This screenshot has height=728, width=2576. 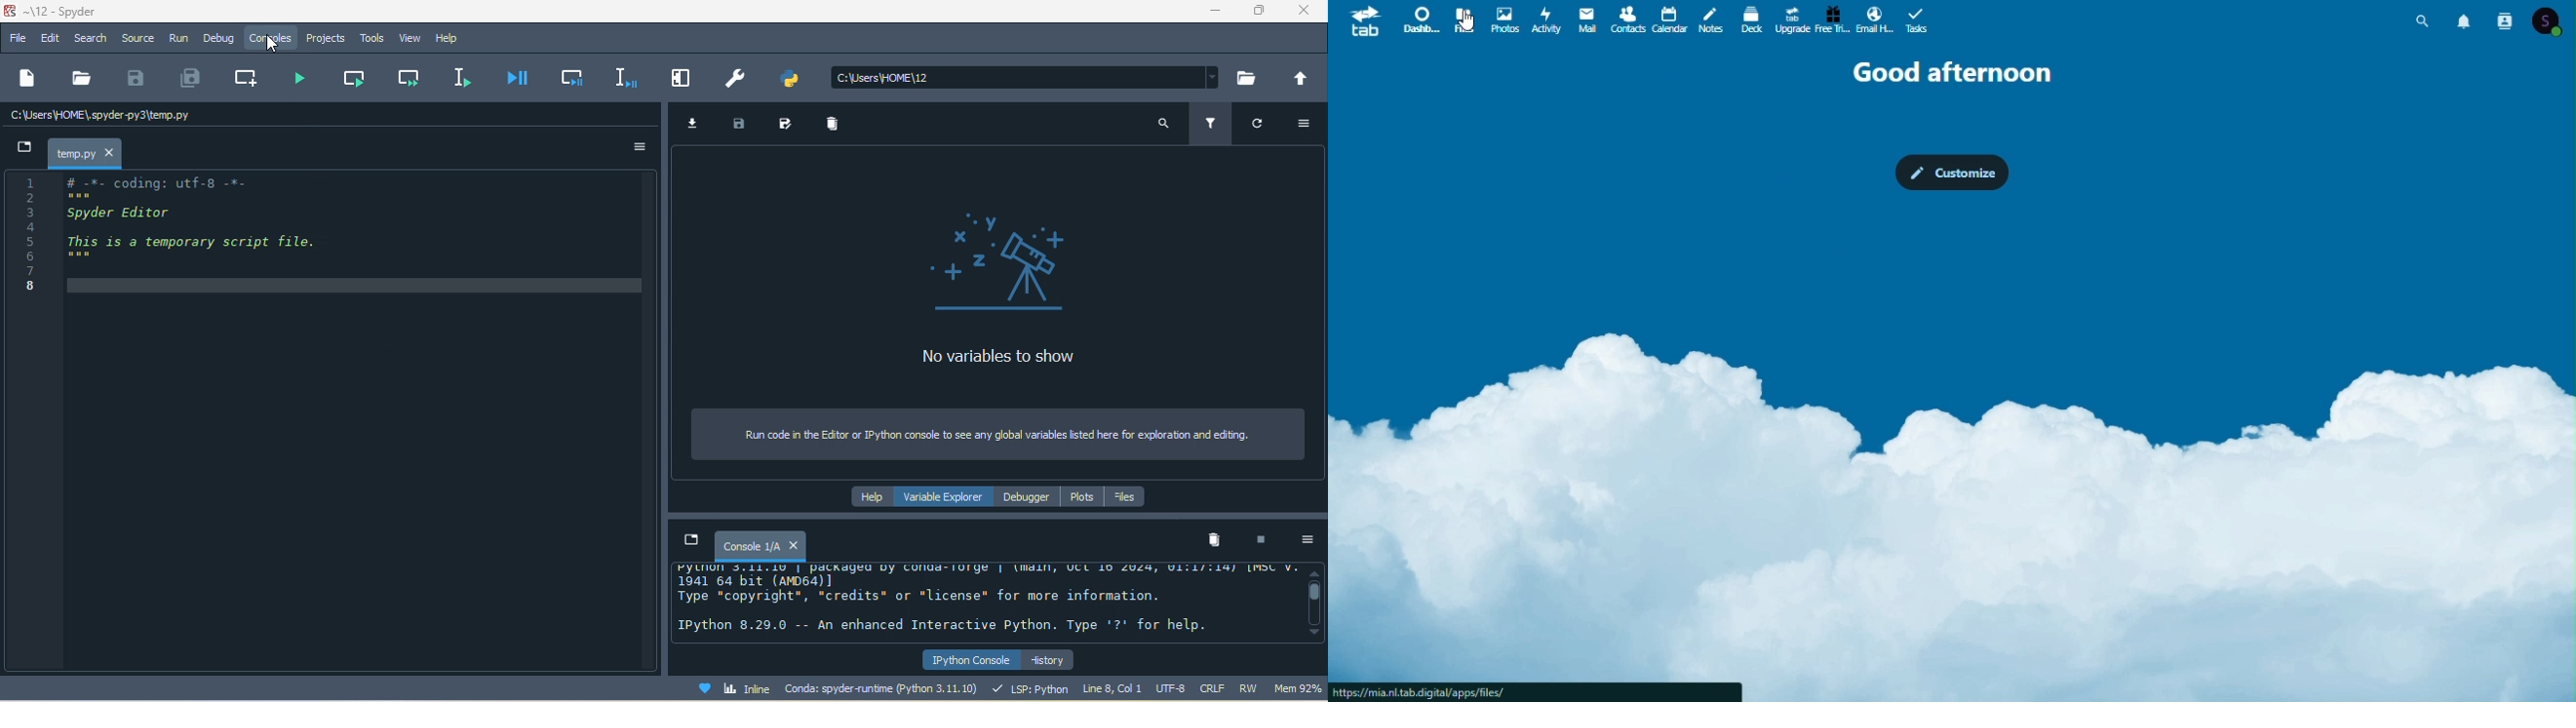 I want to click on debugger, so click(x=1028, y=498).